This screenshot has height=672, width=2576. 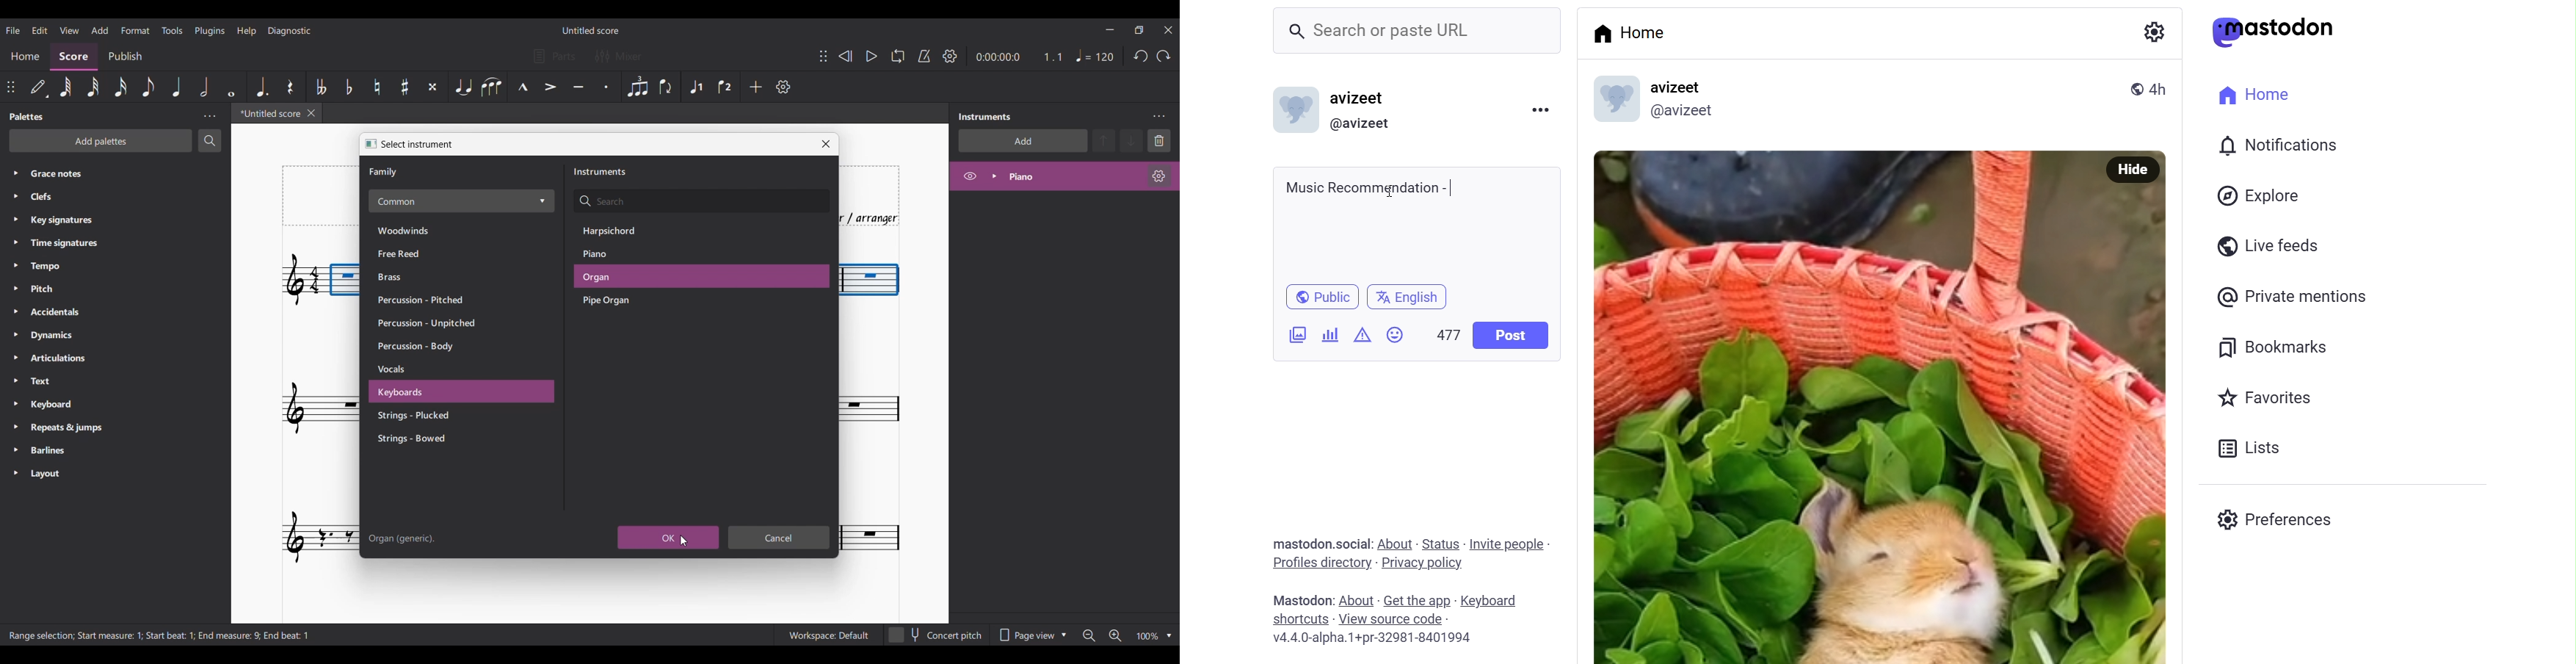 What do you see at coordinates (1358, 599) in the screenshot?
I see `about` at bounding box center [1358, 599].